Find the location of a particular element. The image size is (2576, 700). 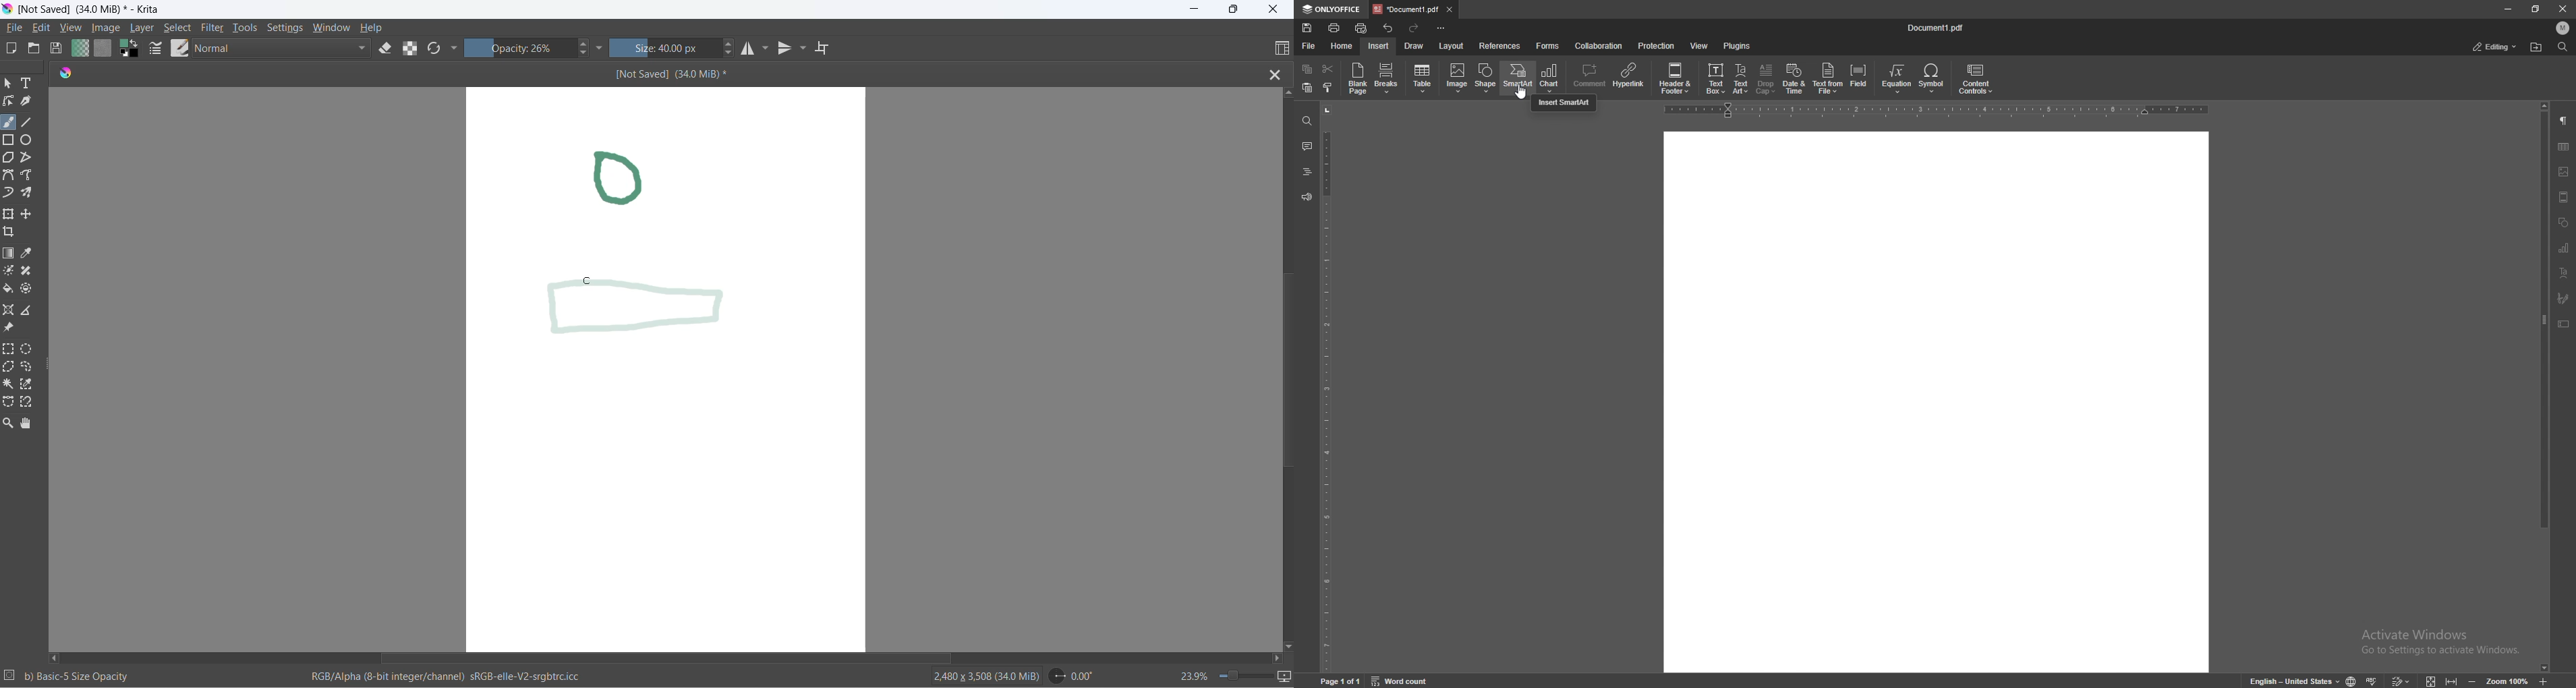

horizontal mirror setting dropdown button is located at coordinates (767, 47).